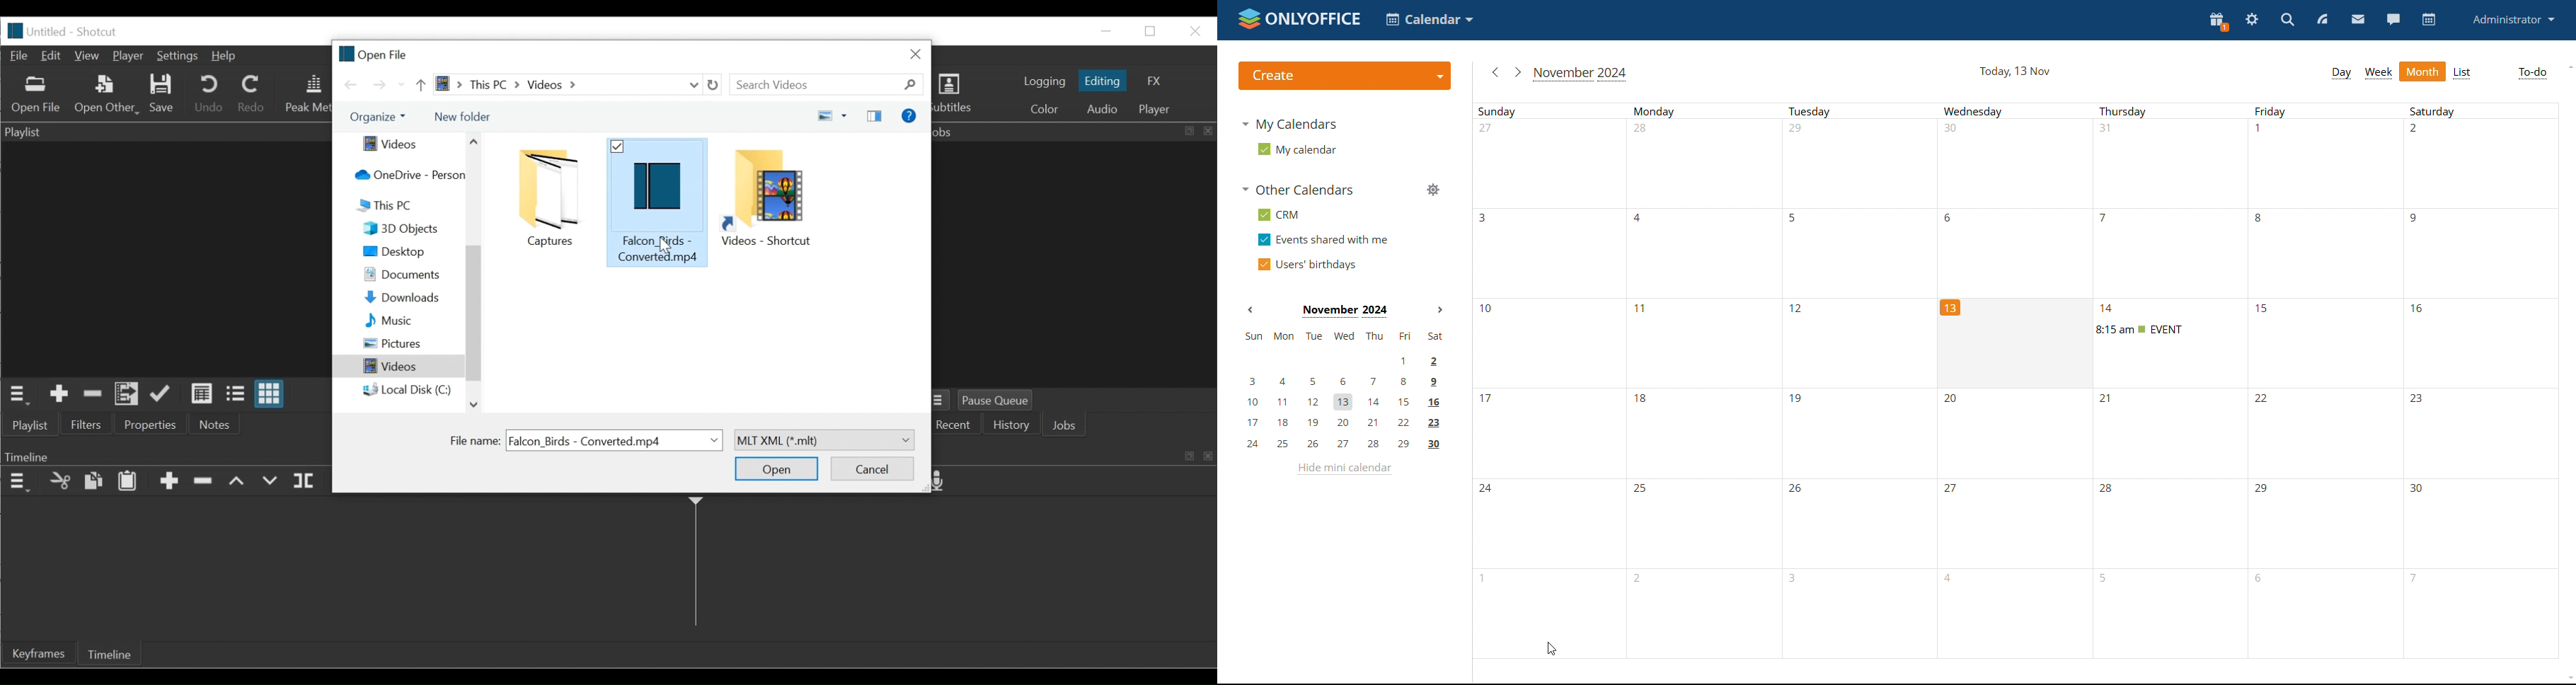 This screenshot has height=700, width=2576. What do you see at coordinates (127, 482) in the screenshot?
I see `Paste` at bounding box center [127, 482].